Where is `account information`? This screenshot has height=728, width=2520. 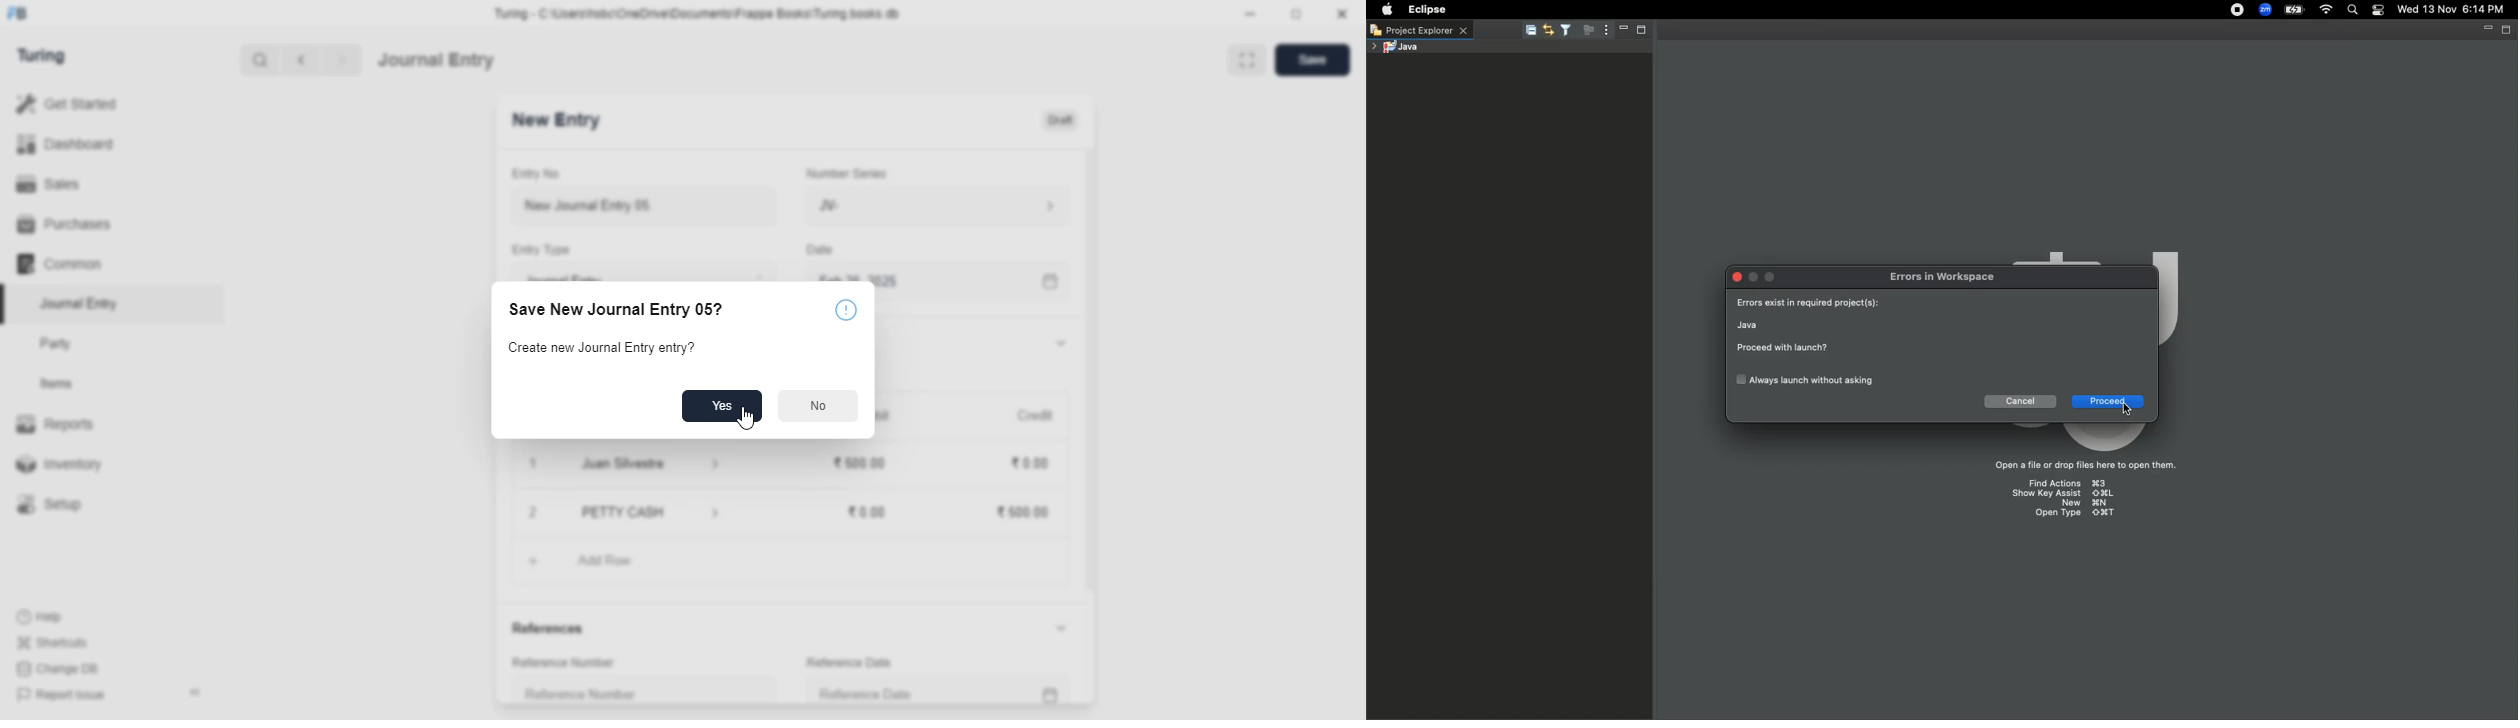
account information is located at coordinates (713, 512).